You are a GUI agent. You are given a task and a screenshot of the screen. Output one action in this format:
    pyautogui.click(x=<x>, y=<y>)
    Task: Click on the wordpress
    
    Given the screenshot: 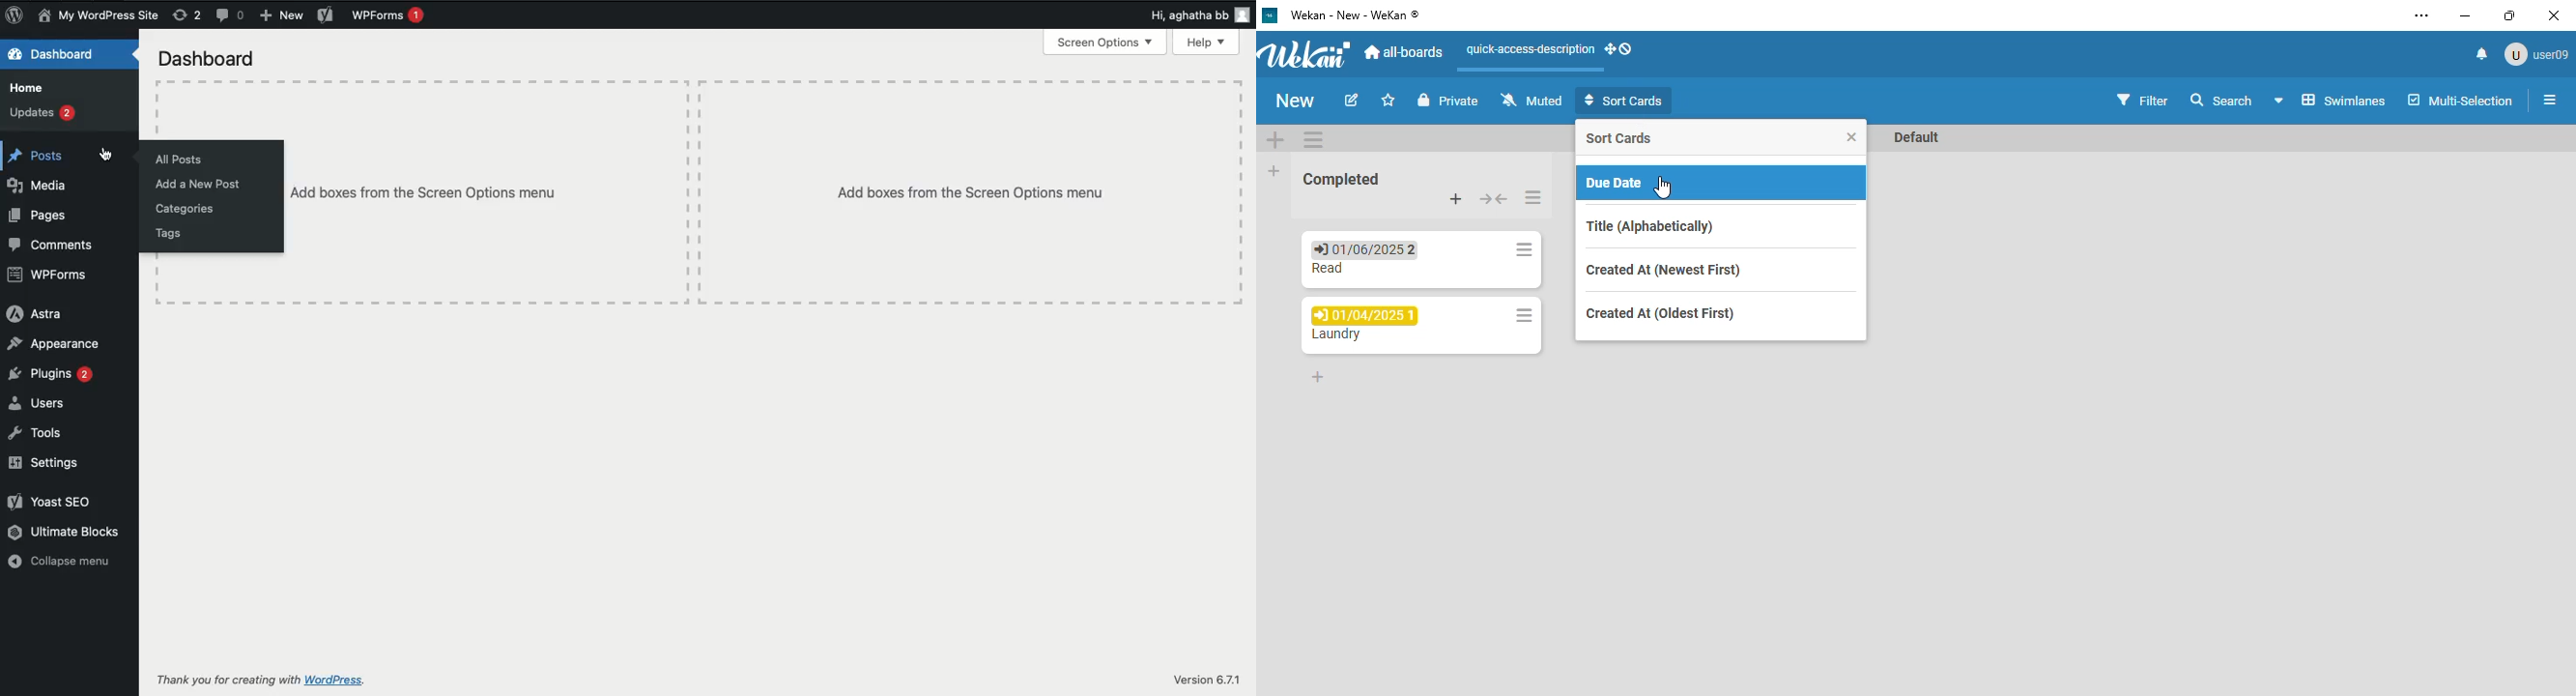 What is the action you would take?
    pyautogui.click(x=335, y=680)
    